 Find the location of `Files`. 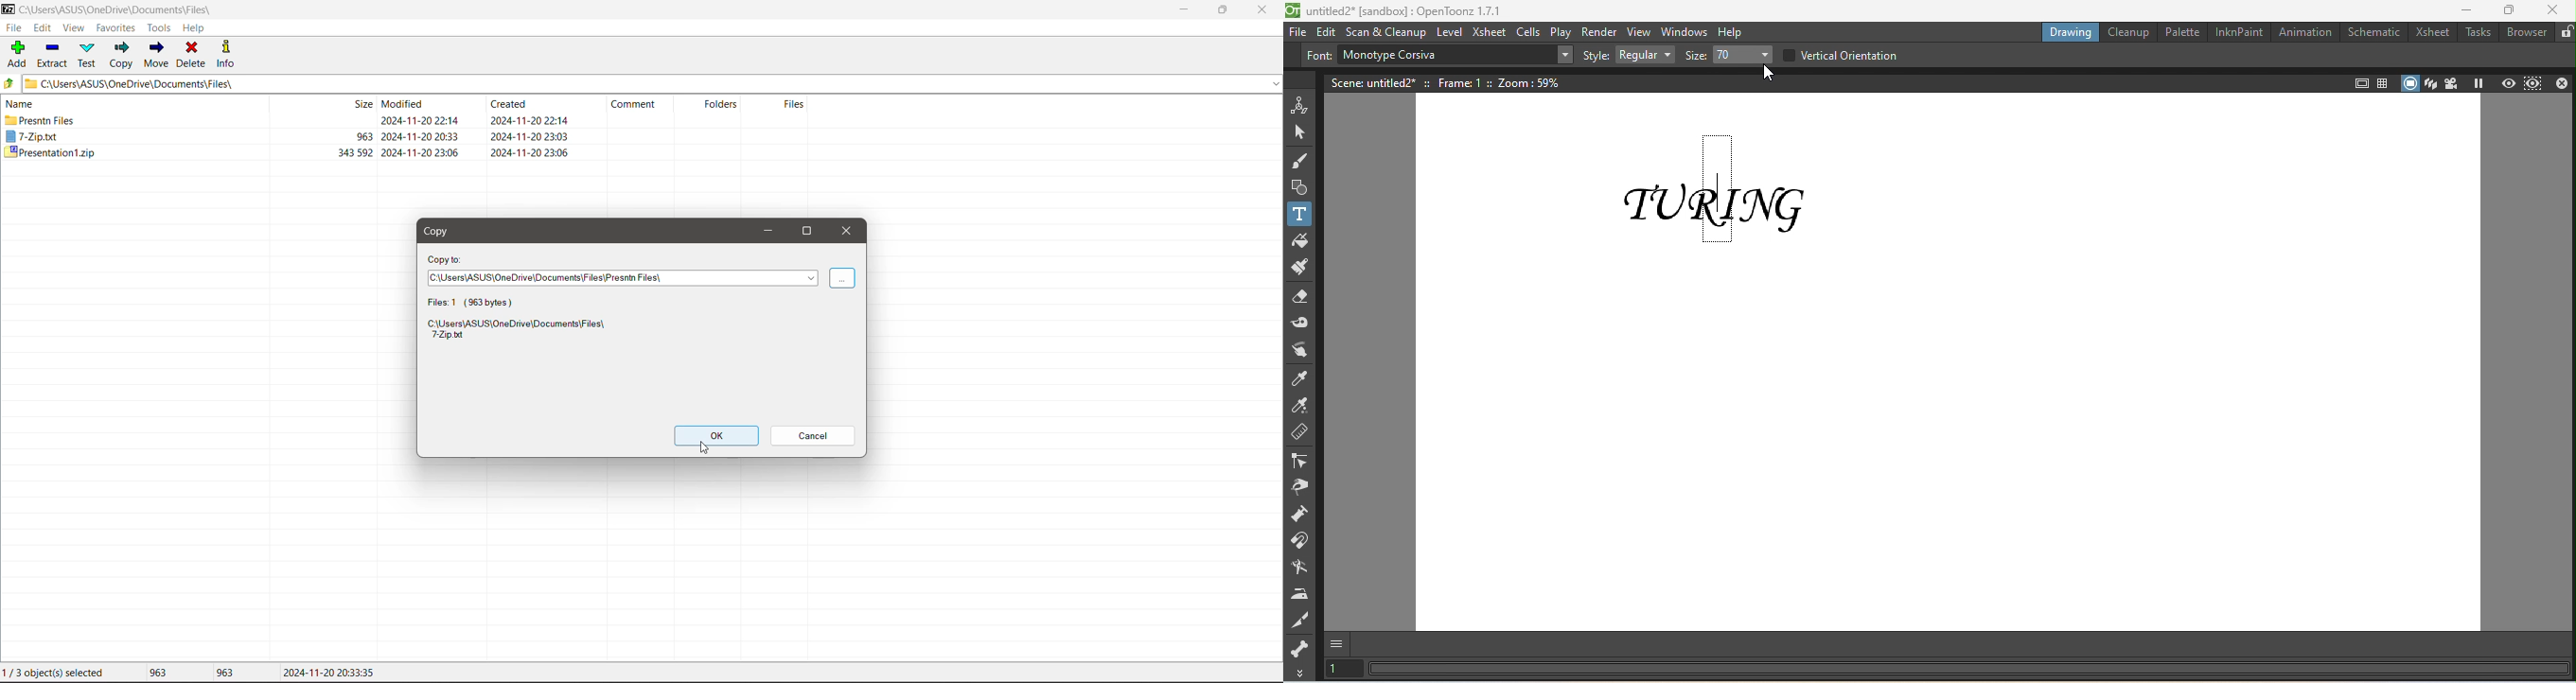

Files is located at coordinates (779, 111).